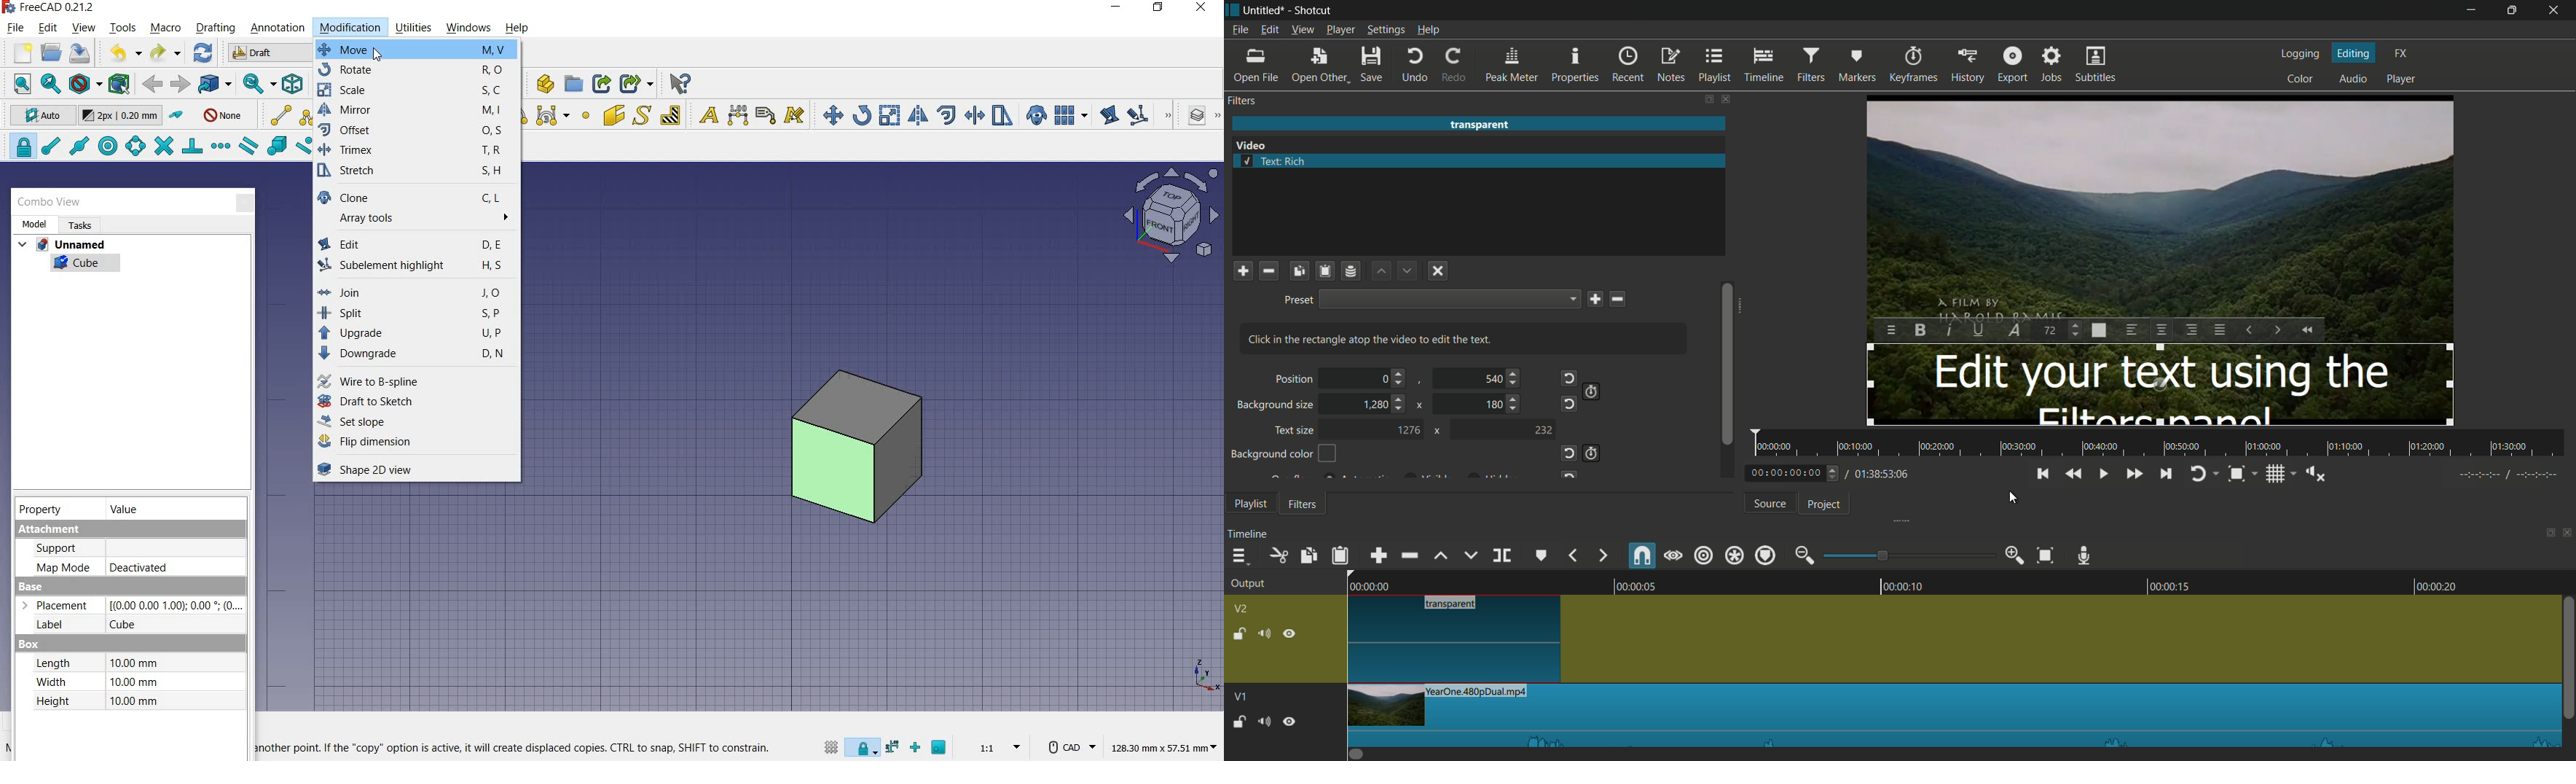 Image resolution: width=2576 pixels, height=784 pixels. I want to click on rotate, so click(863, 114).